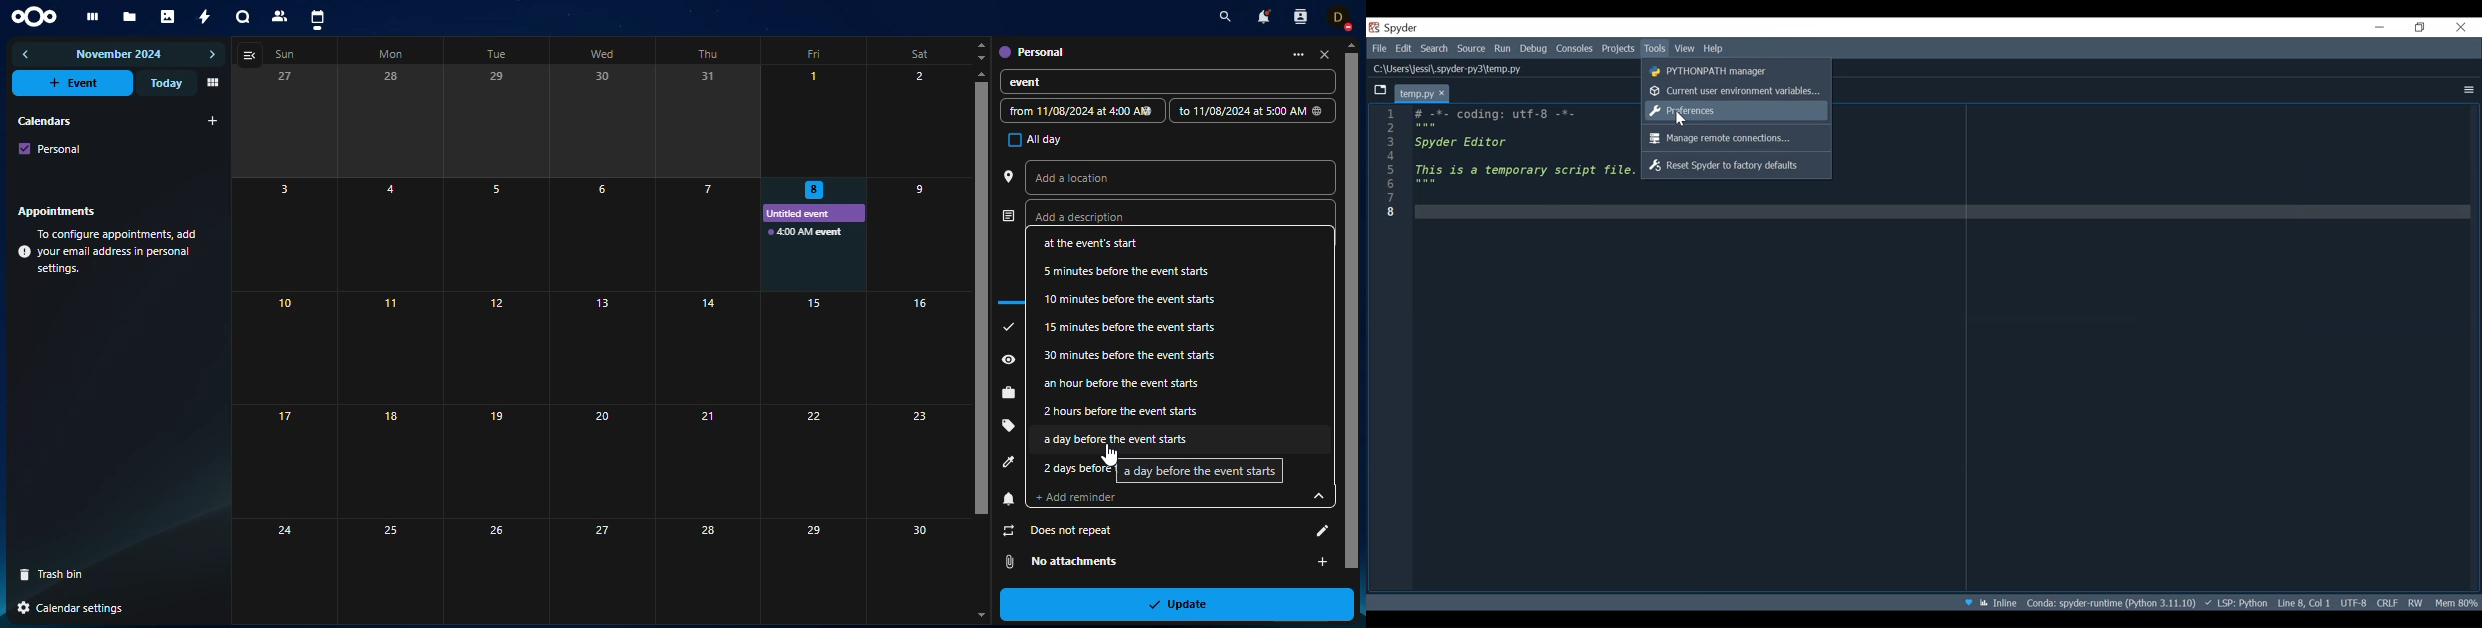 Image resolution: width=2492 pixels, height=644 pixels. What do you see at coordinates (1656, 48) in the screenshot?
I see `Tools` at bounding box center [1656, 48].